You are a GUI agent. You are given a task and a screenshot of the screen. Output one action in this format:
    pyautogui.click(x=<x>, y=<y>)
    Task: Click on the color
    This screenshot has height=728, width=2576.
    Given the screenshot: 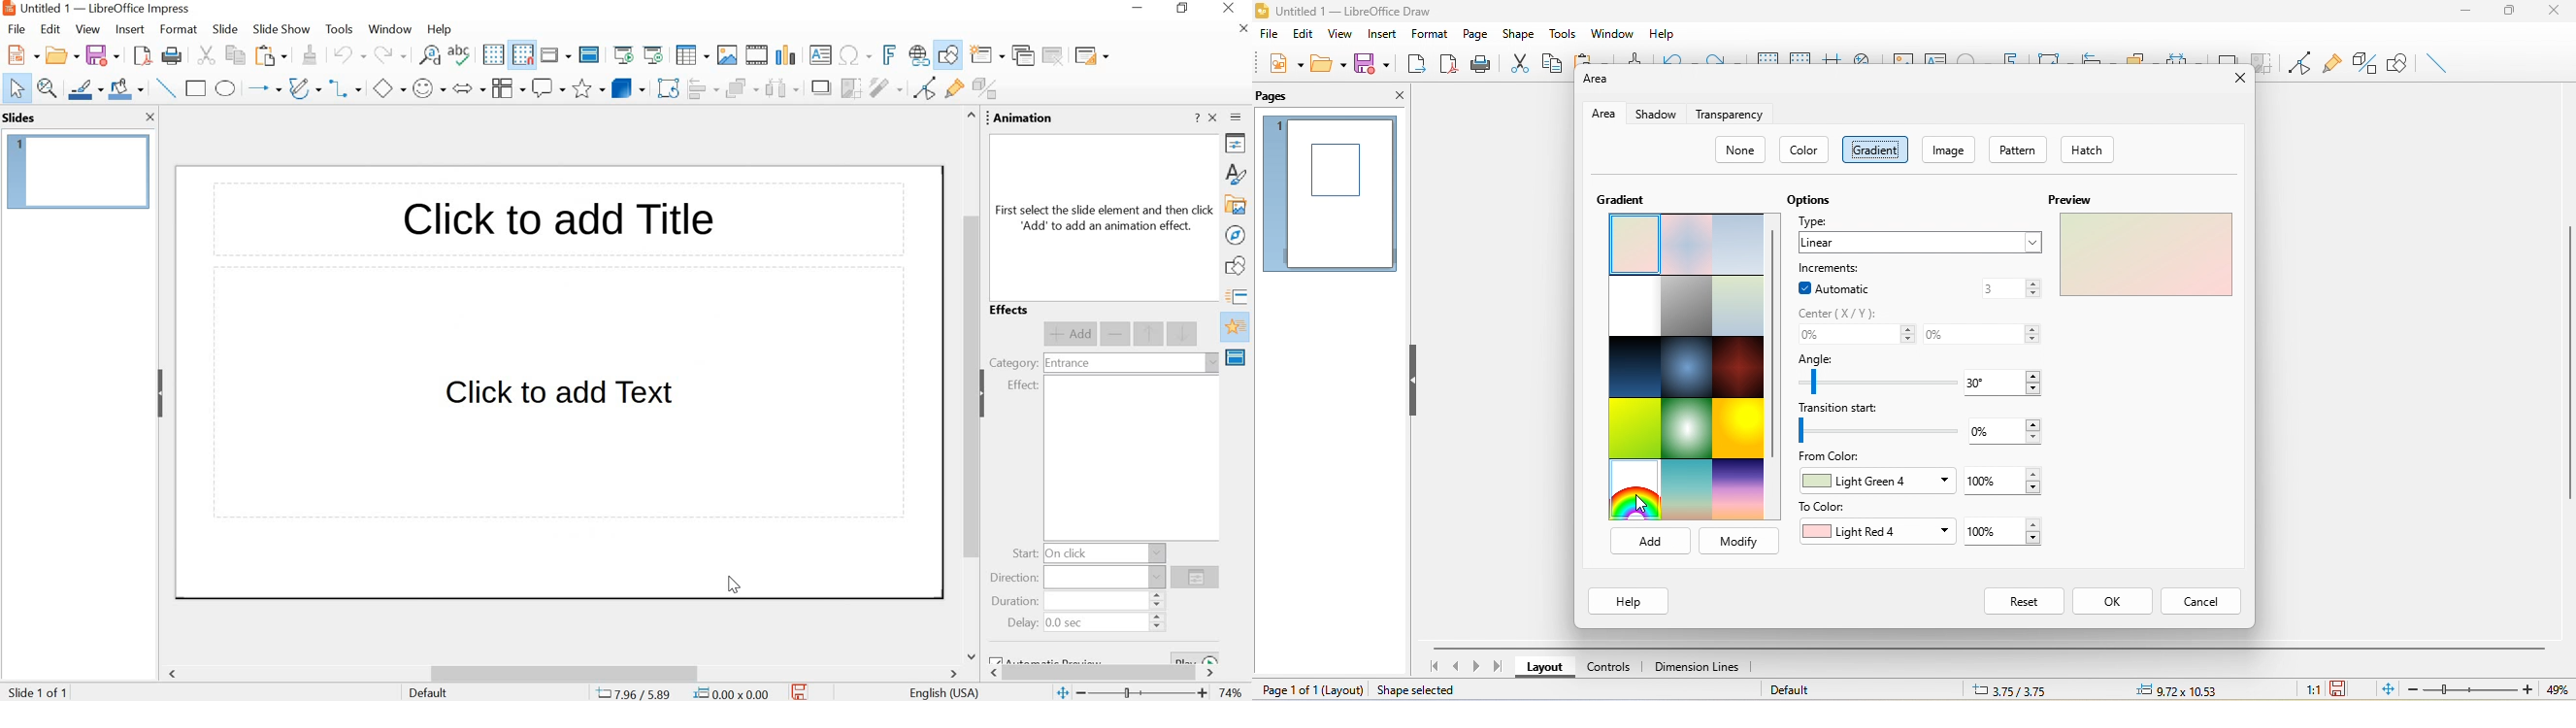 What is the action you would take?
    pyautogui.click(x=1802, y=150)
    